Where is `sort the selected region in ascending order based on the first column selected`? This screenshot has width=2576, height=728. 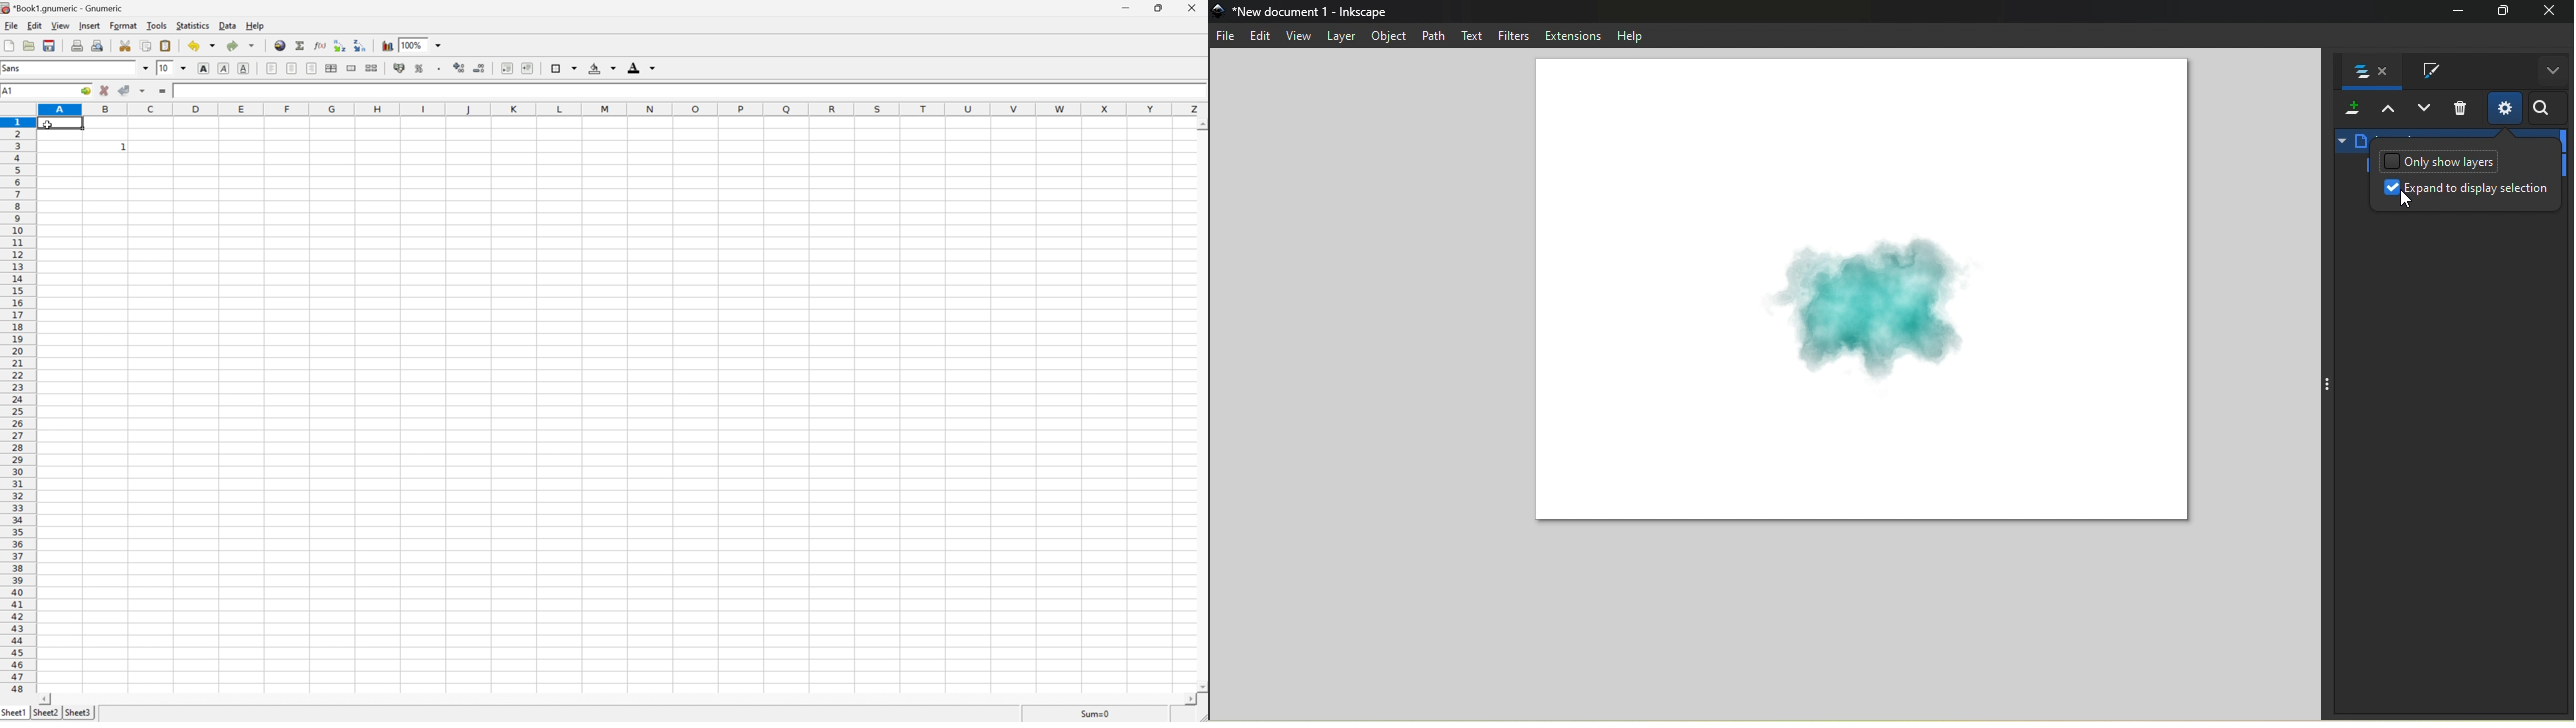 sort the selected region in ascending order based on the first column selected is located at coordinates (340, 45).